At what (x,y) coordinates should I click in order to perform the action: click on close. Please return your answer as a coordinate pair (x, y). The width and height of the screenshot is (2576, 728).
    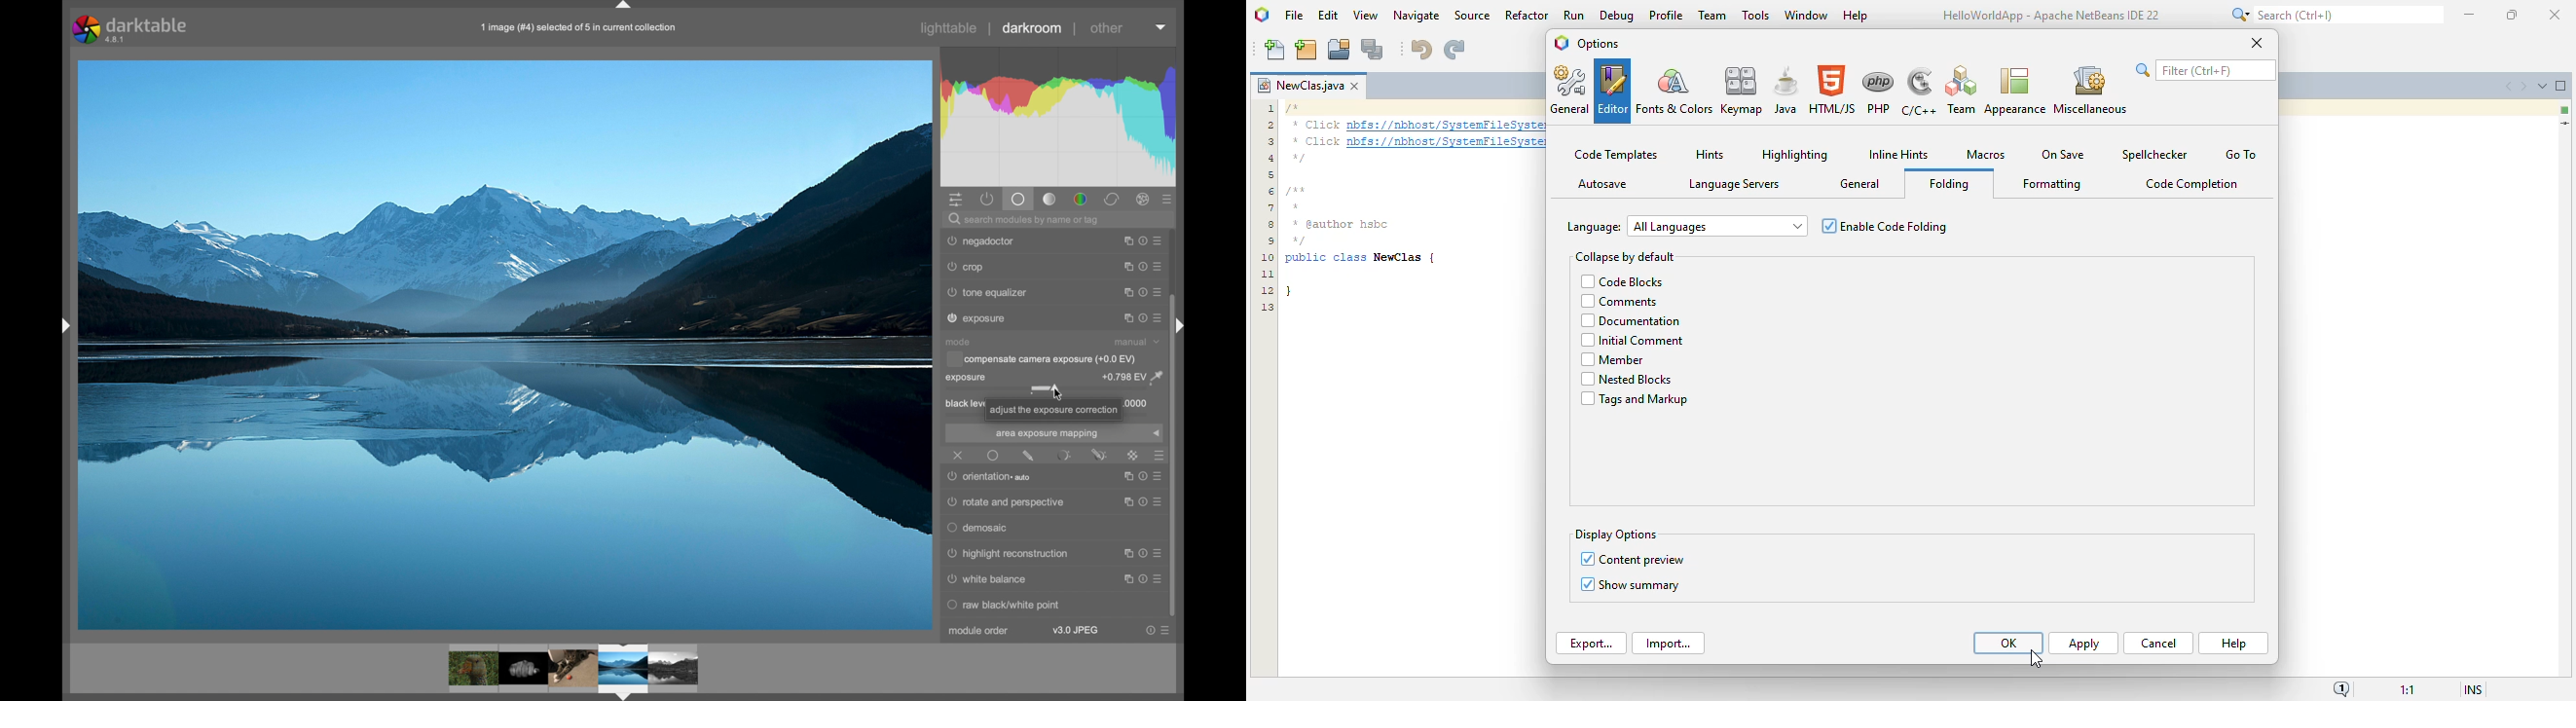
    Looking at the image, I should click on (959, 455).